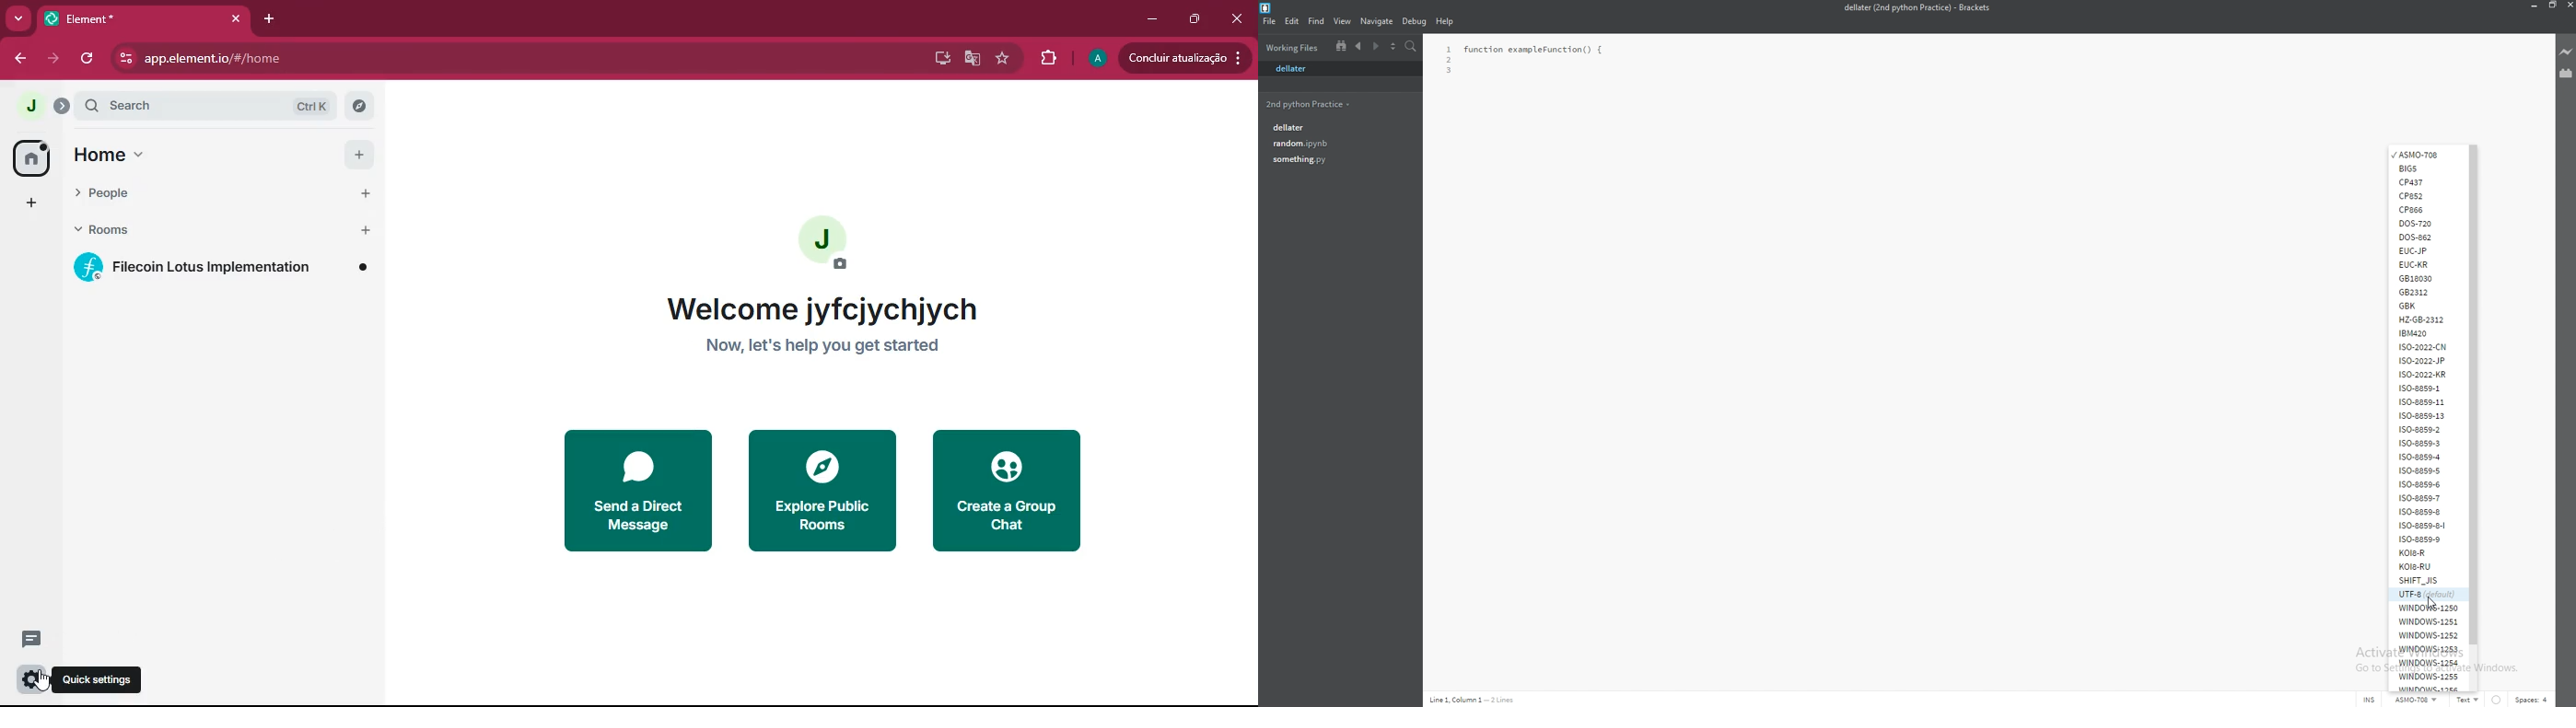 The image size is (2576, 728). Describe the element at coordinates (2427, 249) in the screenshot. I see `euc-jp` at that location.